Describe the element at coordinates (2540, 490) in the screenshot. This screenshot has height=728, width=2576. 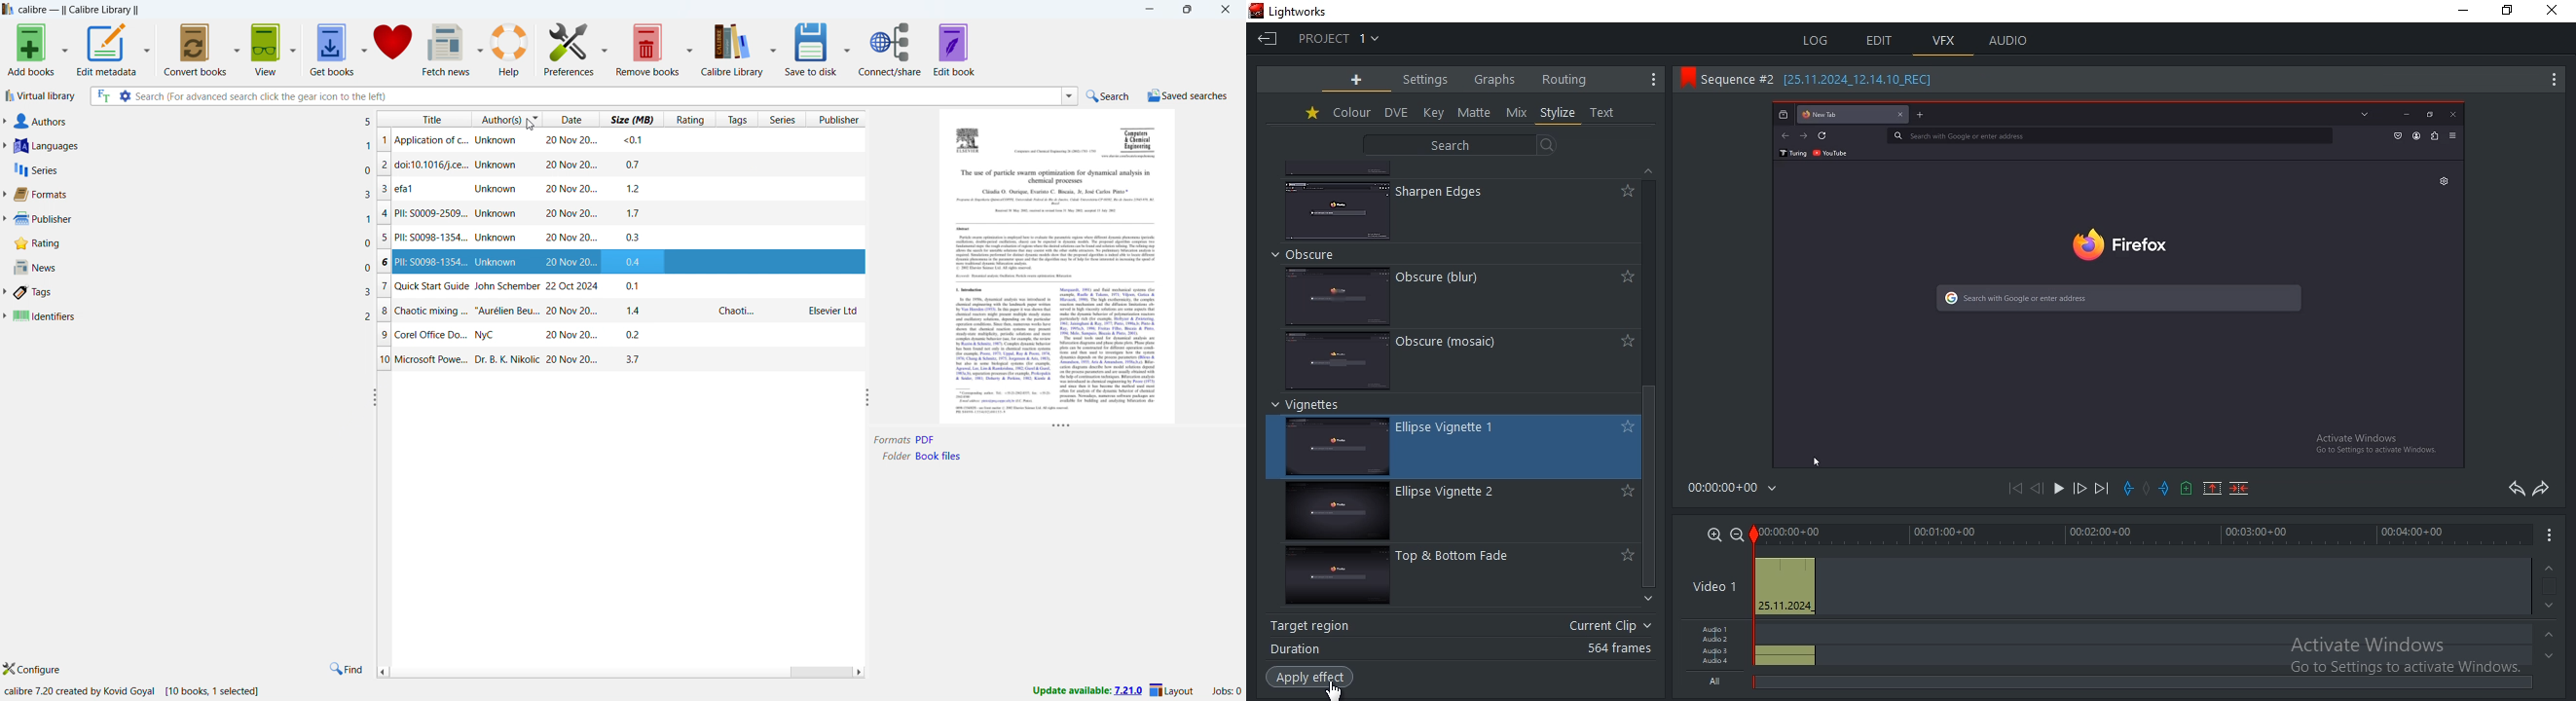
I see `redo` at that location.